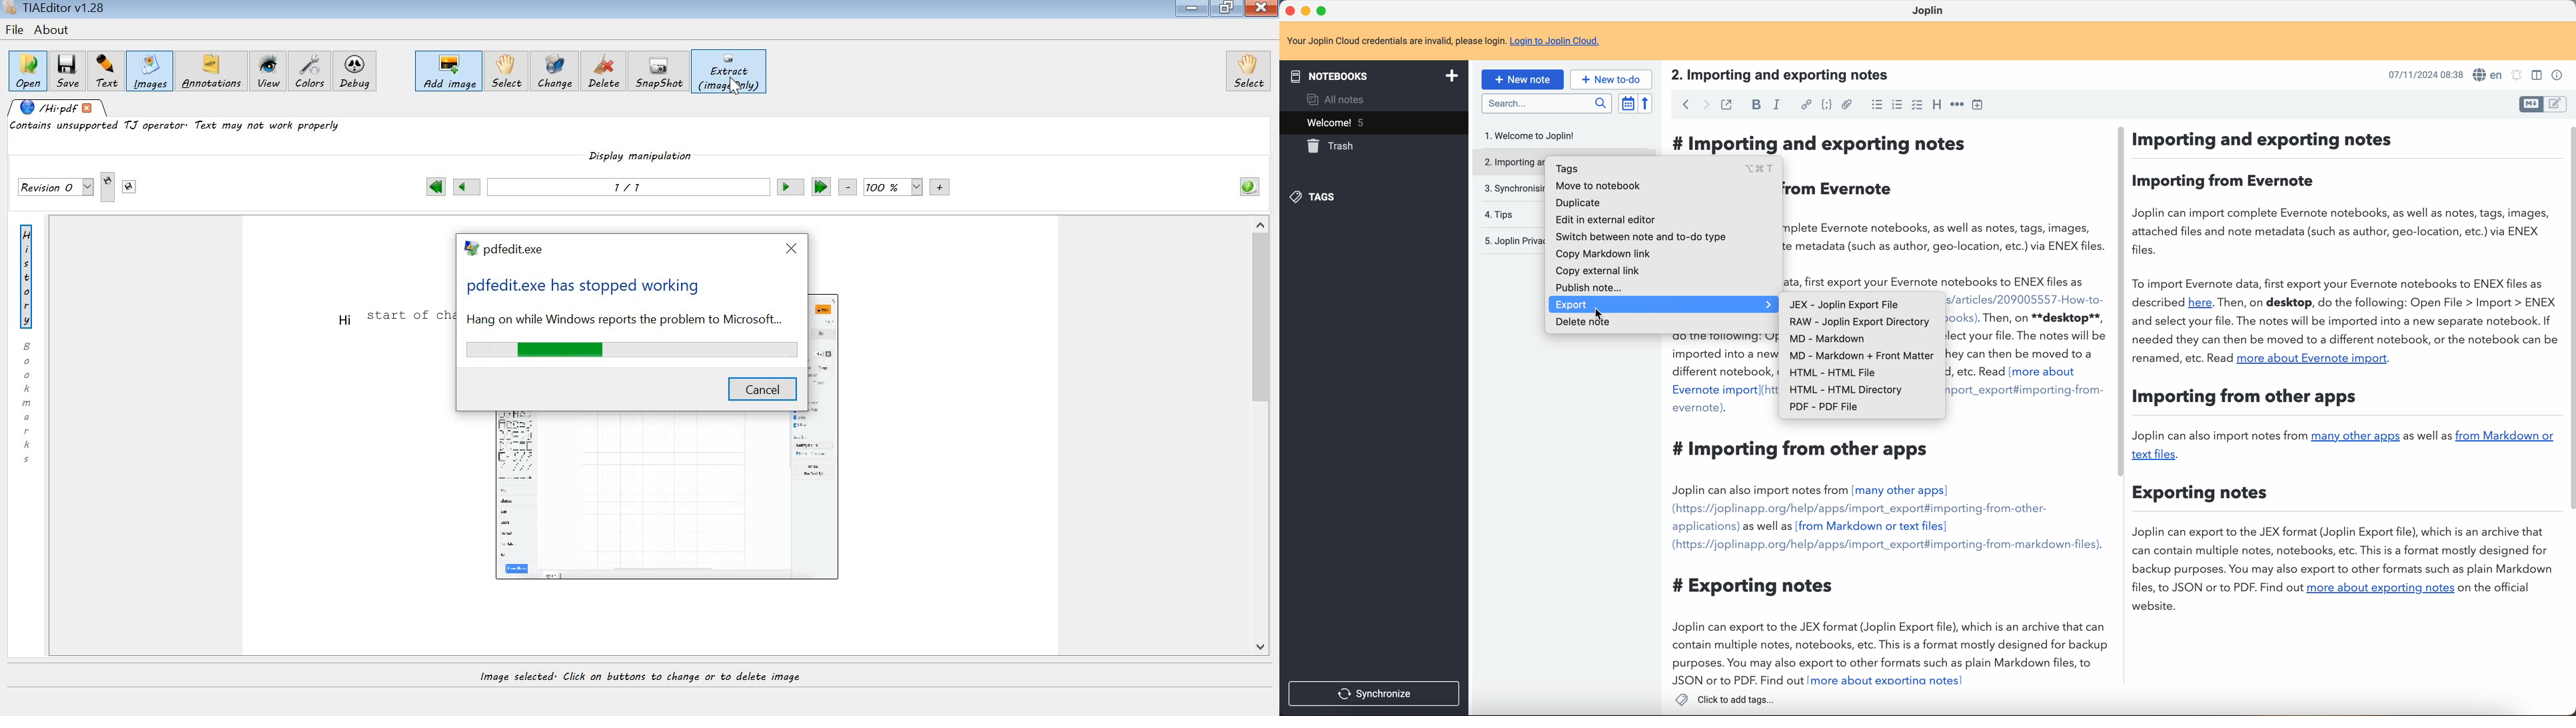 The height and width of the screenshot is (728, 2576). What do you see at coordinates (1644, 104) in the screenshot?
I see `reverse sort order` at bounding box center [1644, 104].